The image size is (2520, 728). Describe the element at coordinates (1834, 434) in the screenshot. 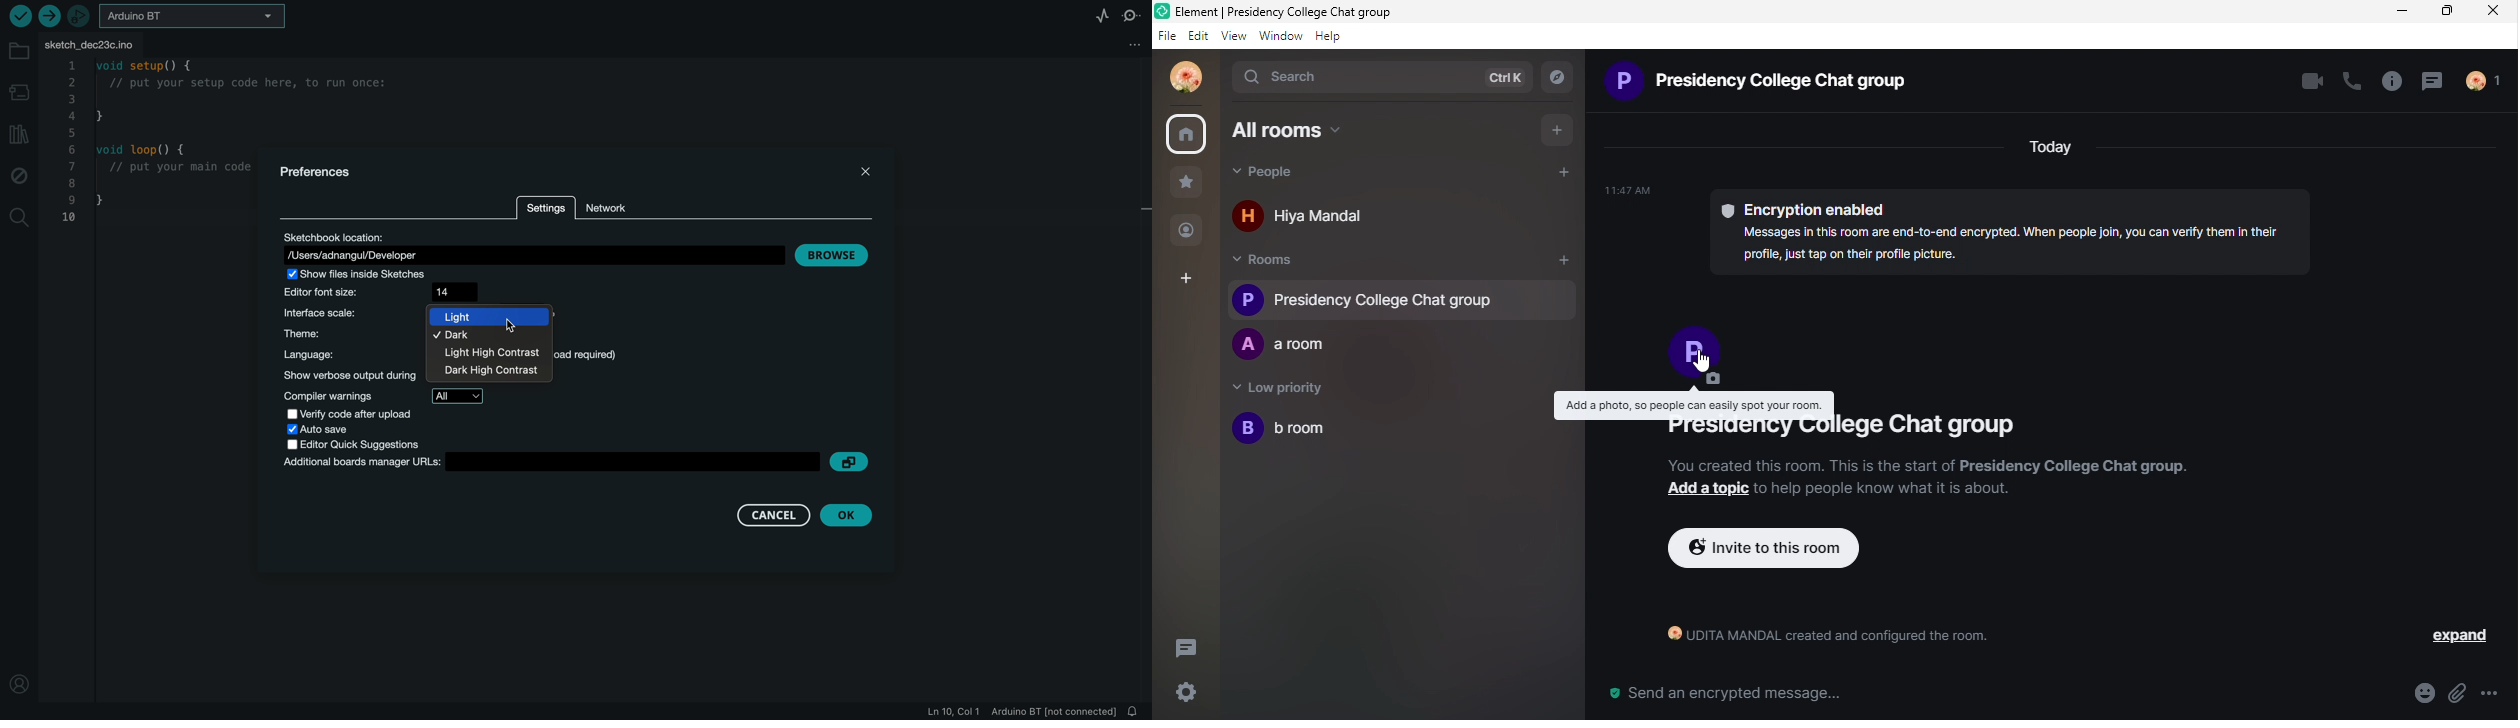

I see `presidency college chat group` at that location.